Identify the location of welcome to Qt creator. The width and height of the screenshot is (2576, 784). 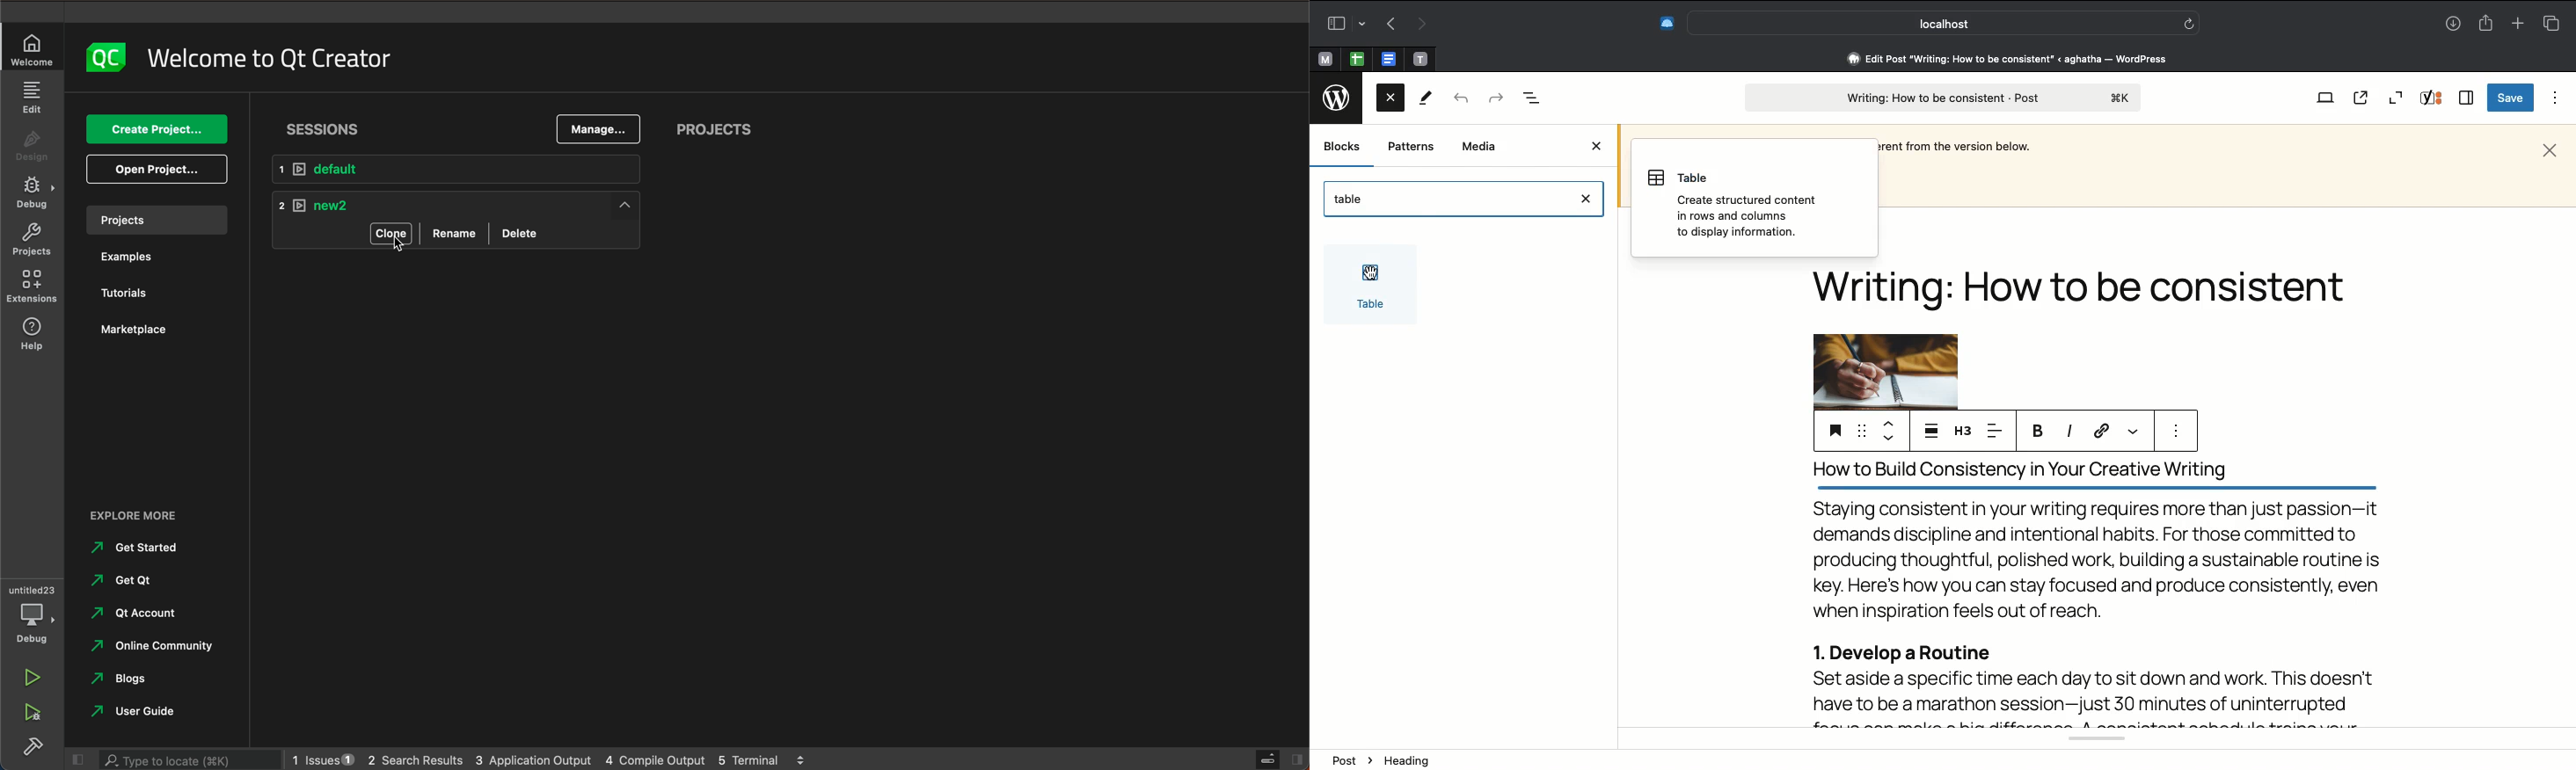
(287, 55).